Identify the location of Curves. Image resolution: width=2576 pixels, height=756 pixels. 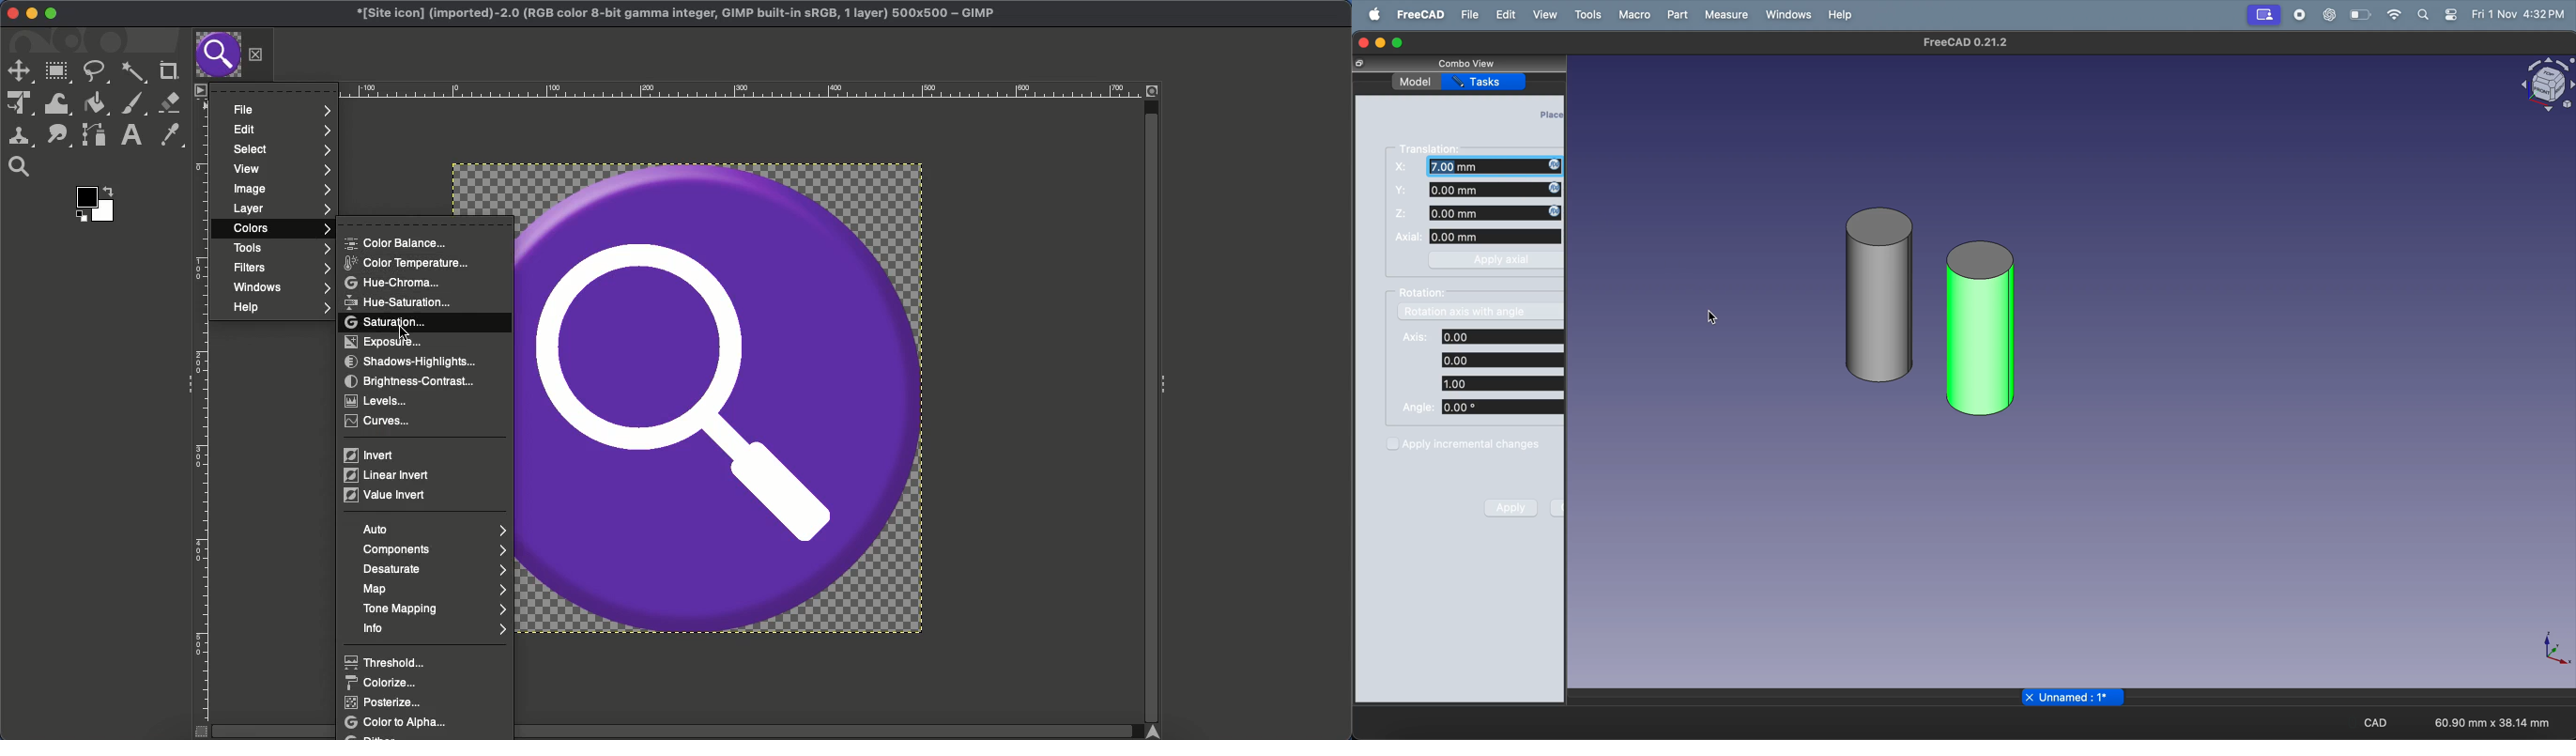
(381, 422).